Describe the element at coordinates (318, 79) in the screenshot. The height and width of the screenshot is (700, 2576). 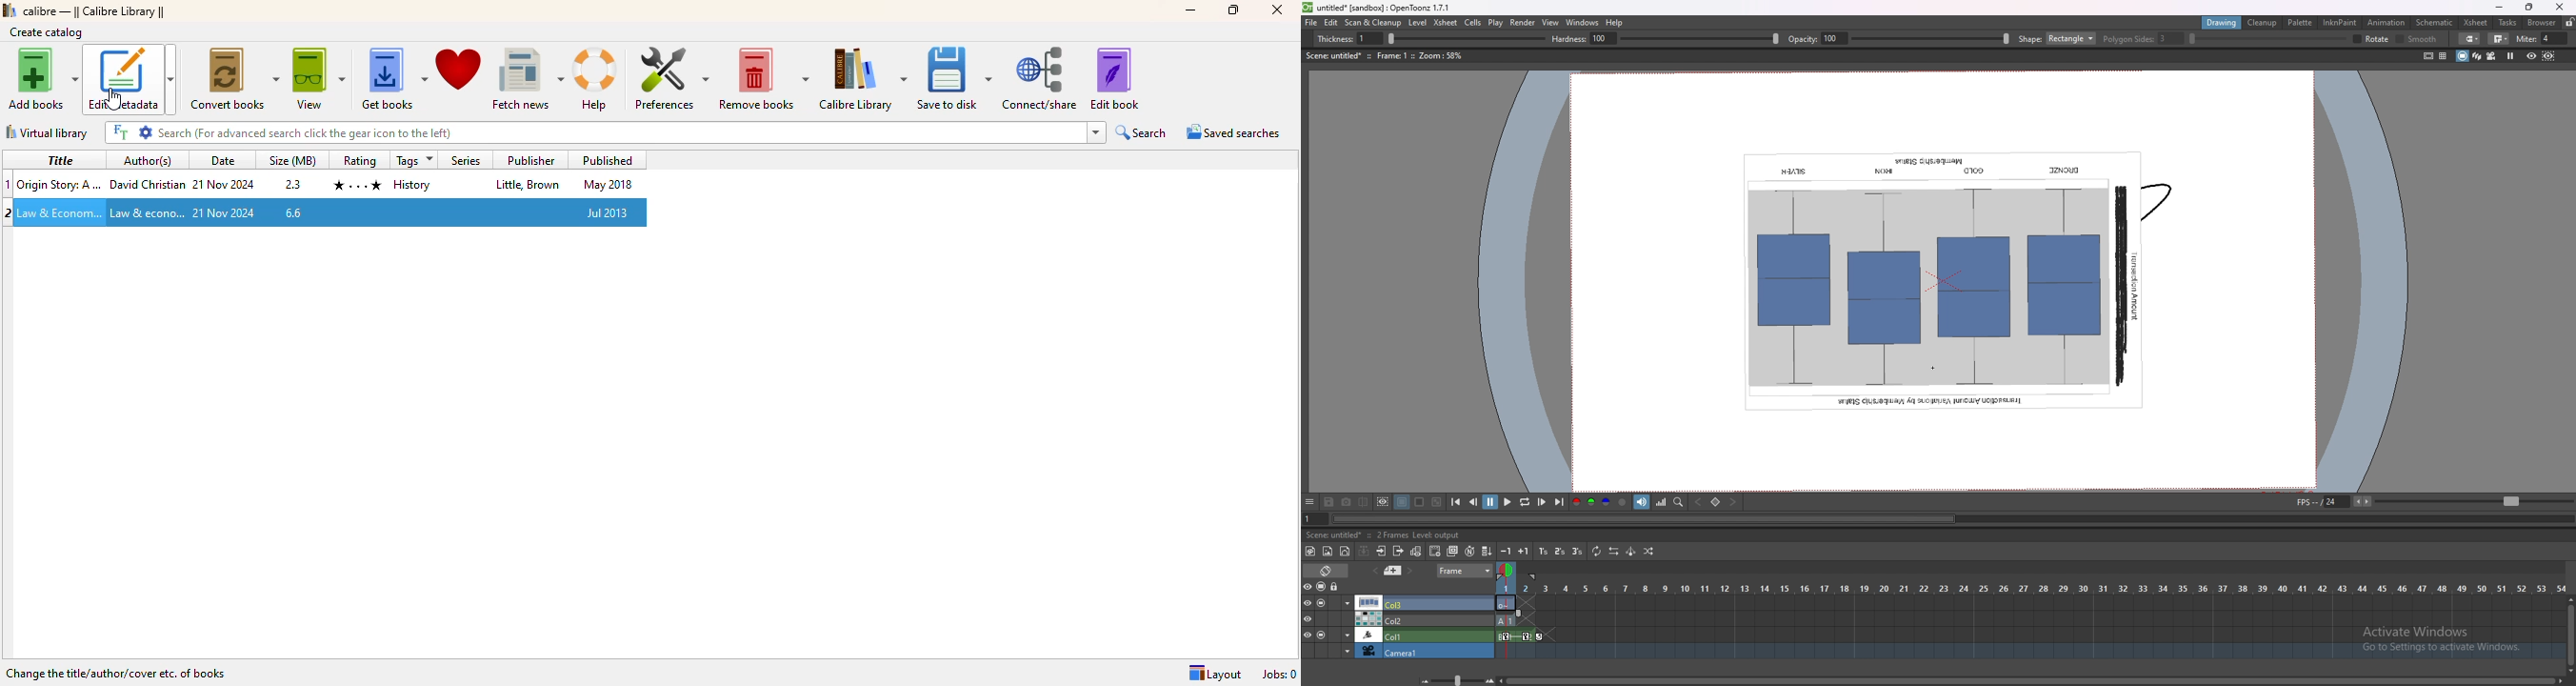
I see `view` at that location.